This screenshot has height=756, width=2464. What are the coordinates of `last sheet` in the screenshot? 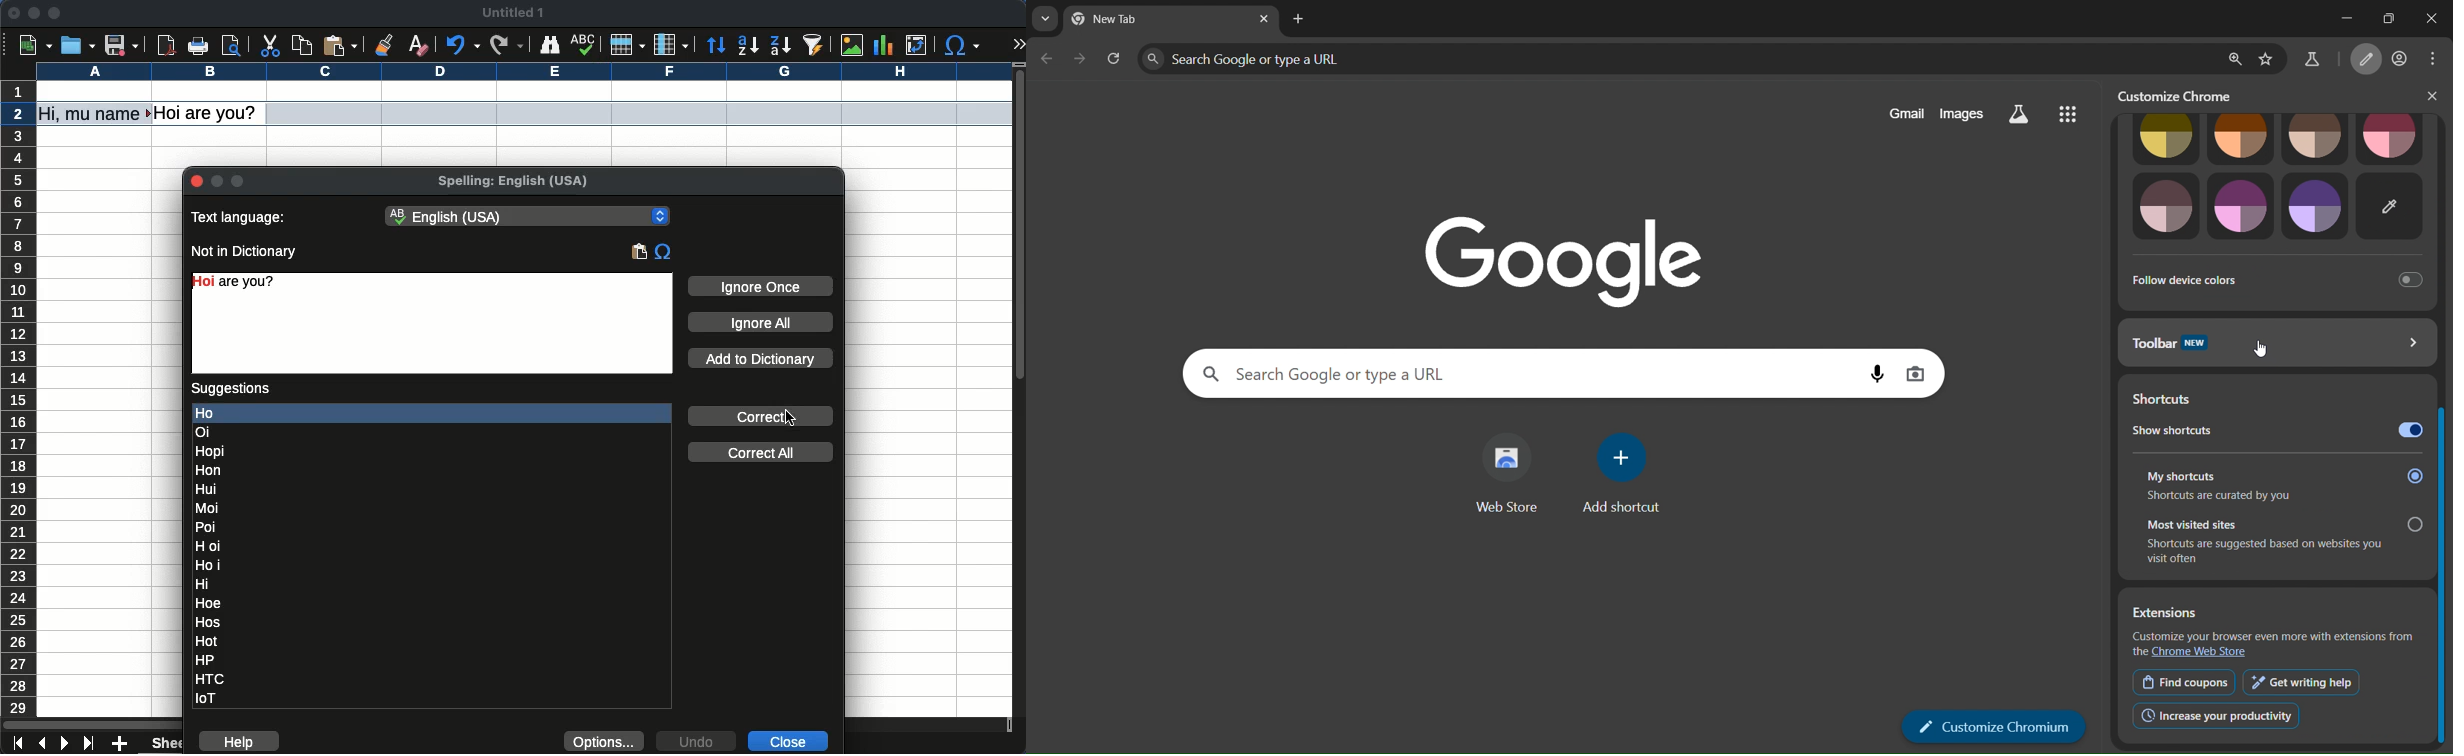 It's located at (91, 744).